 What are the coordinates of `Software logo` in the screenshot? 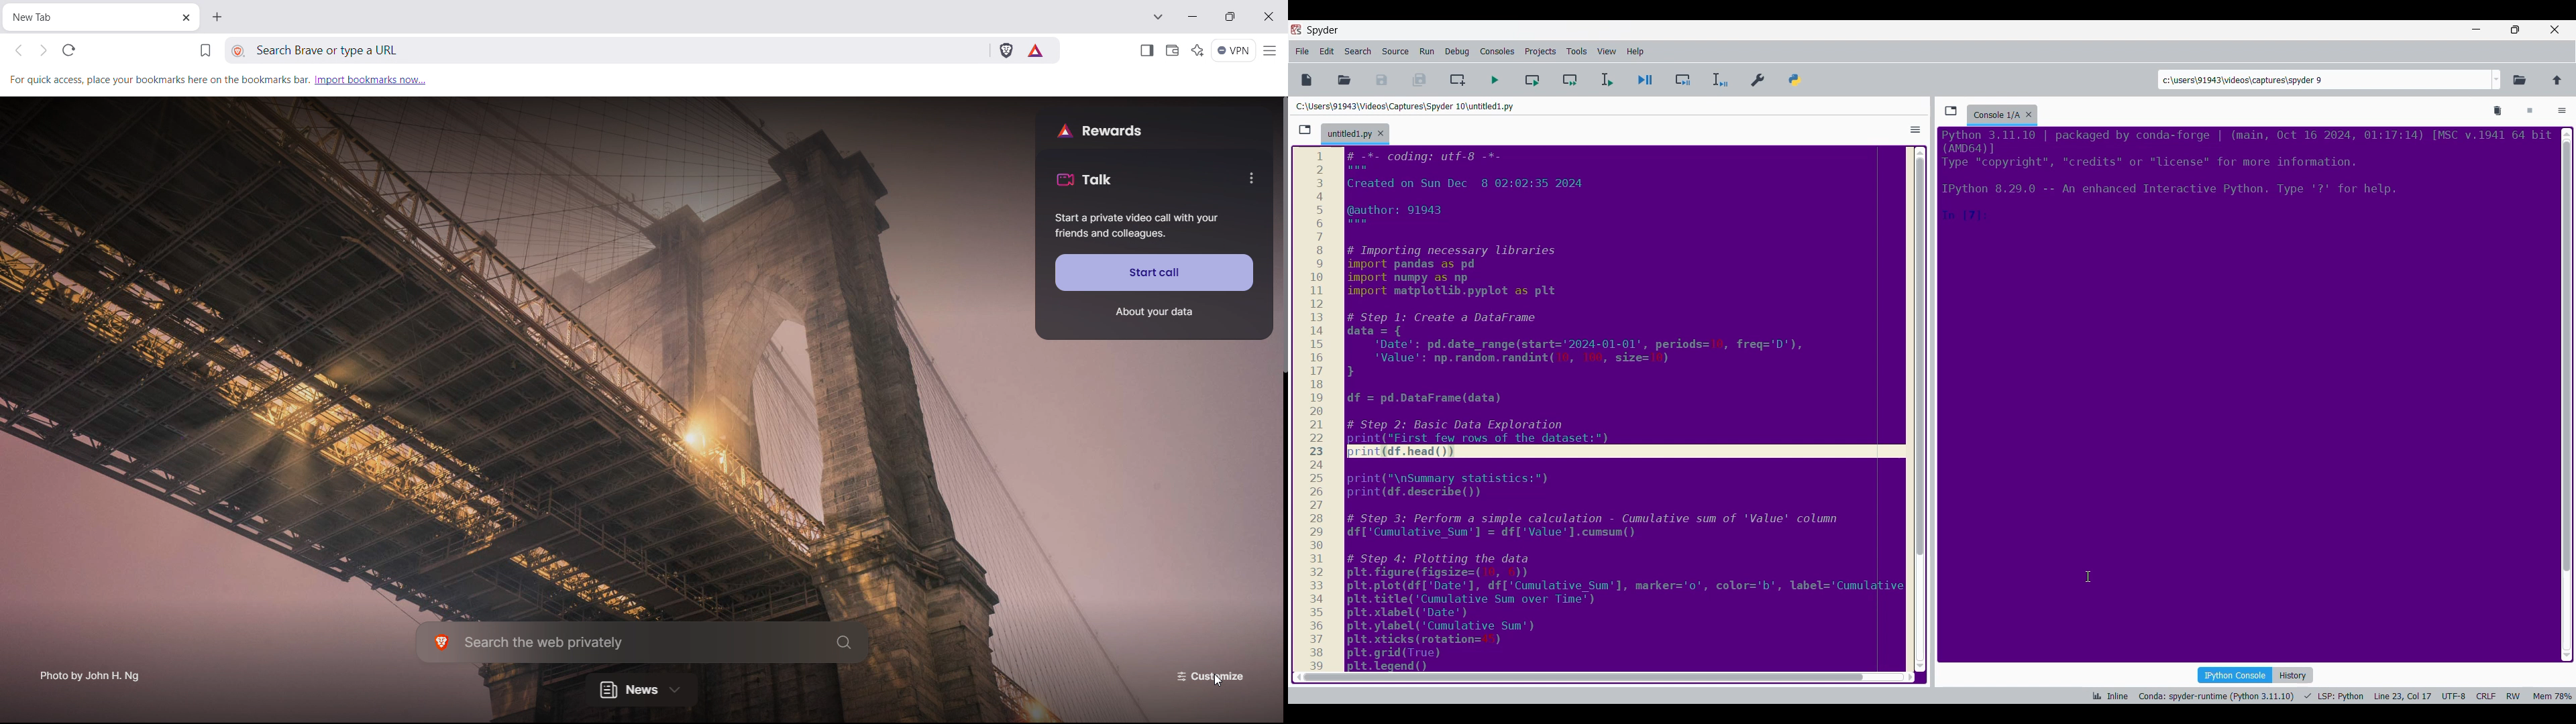 It's located at (1296, 29).